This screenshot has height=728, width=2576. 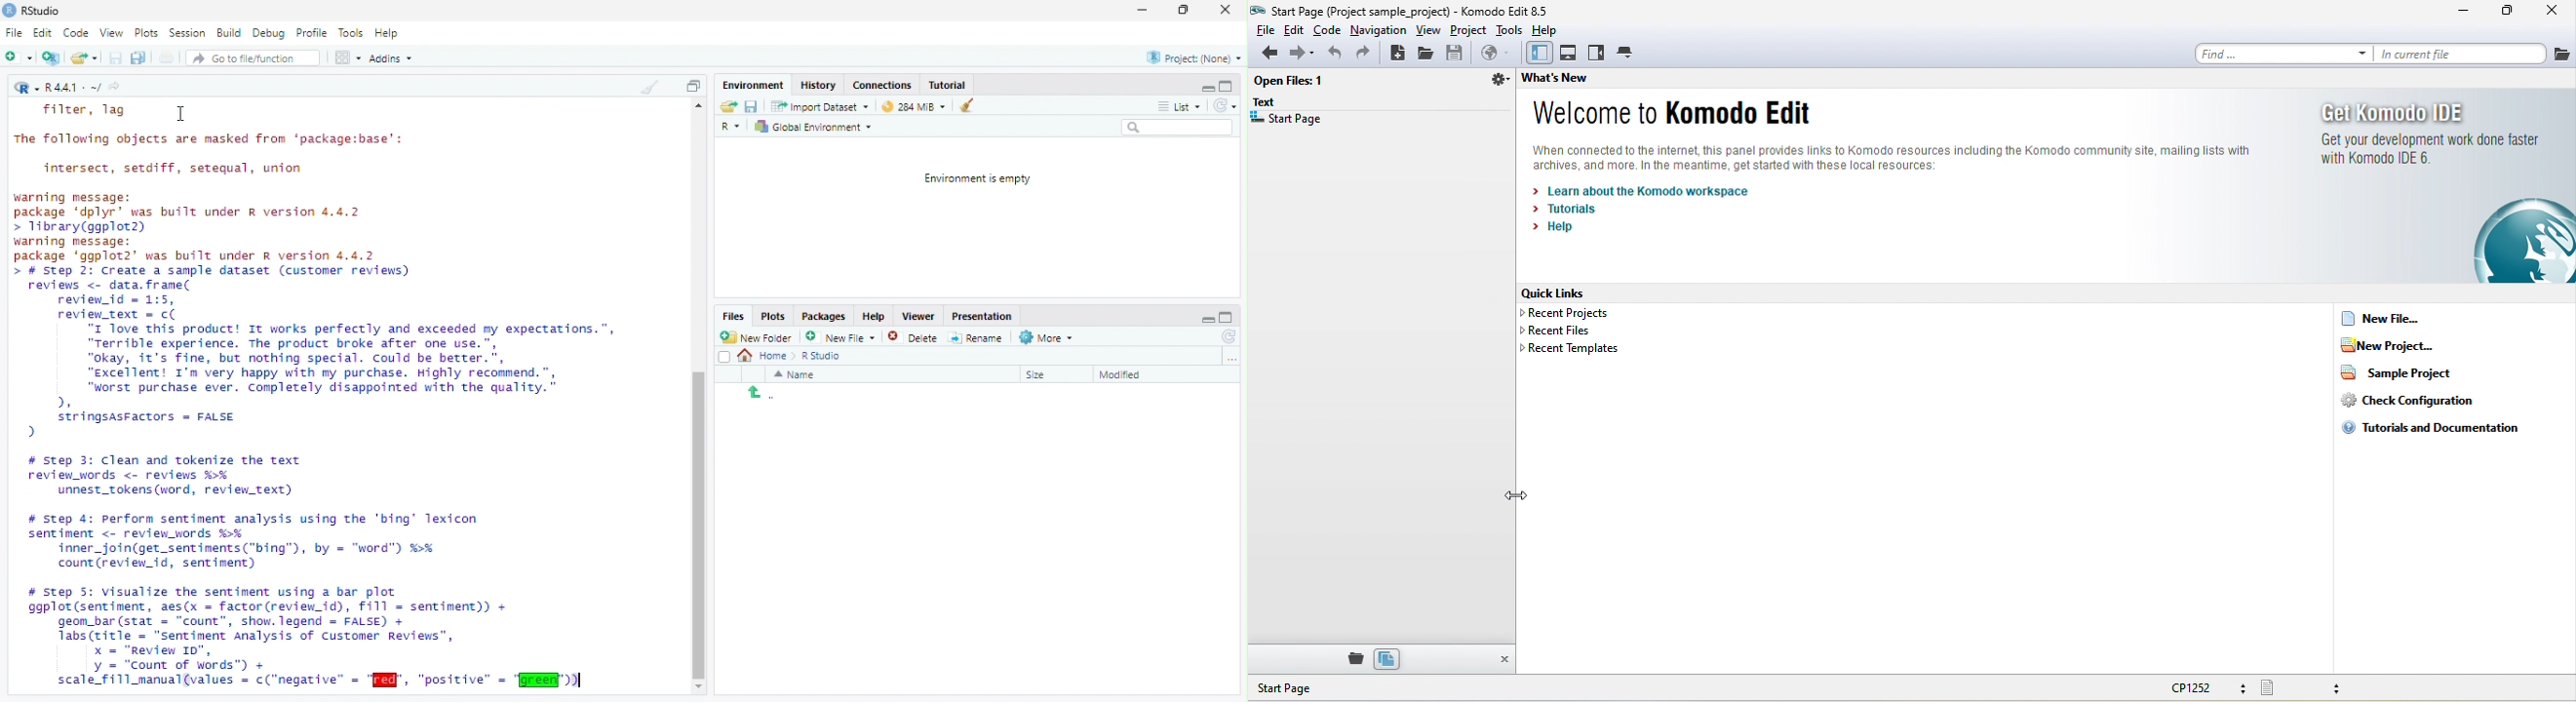 What do you see at coordinates (1186, 11) in the screenshot?
I see `Restore Down` at bounding box center [1186, 11].